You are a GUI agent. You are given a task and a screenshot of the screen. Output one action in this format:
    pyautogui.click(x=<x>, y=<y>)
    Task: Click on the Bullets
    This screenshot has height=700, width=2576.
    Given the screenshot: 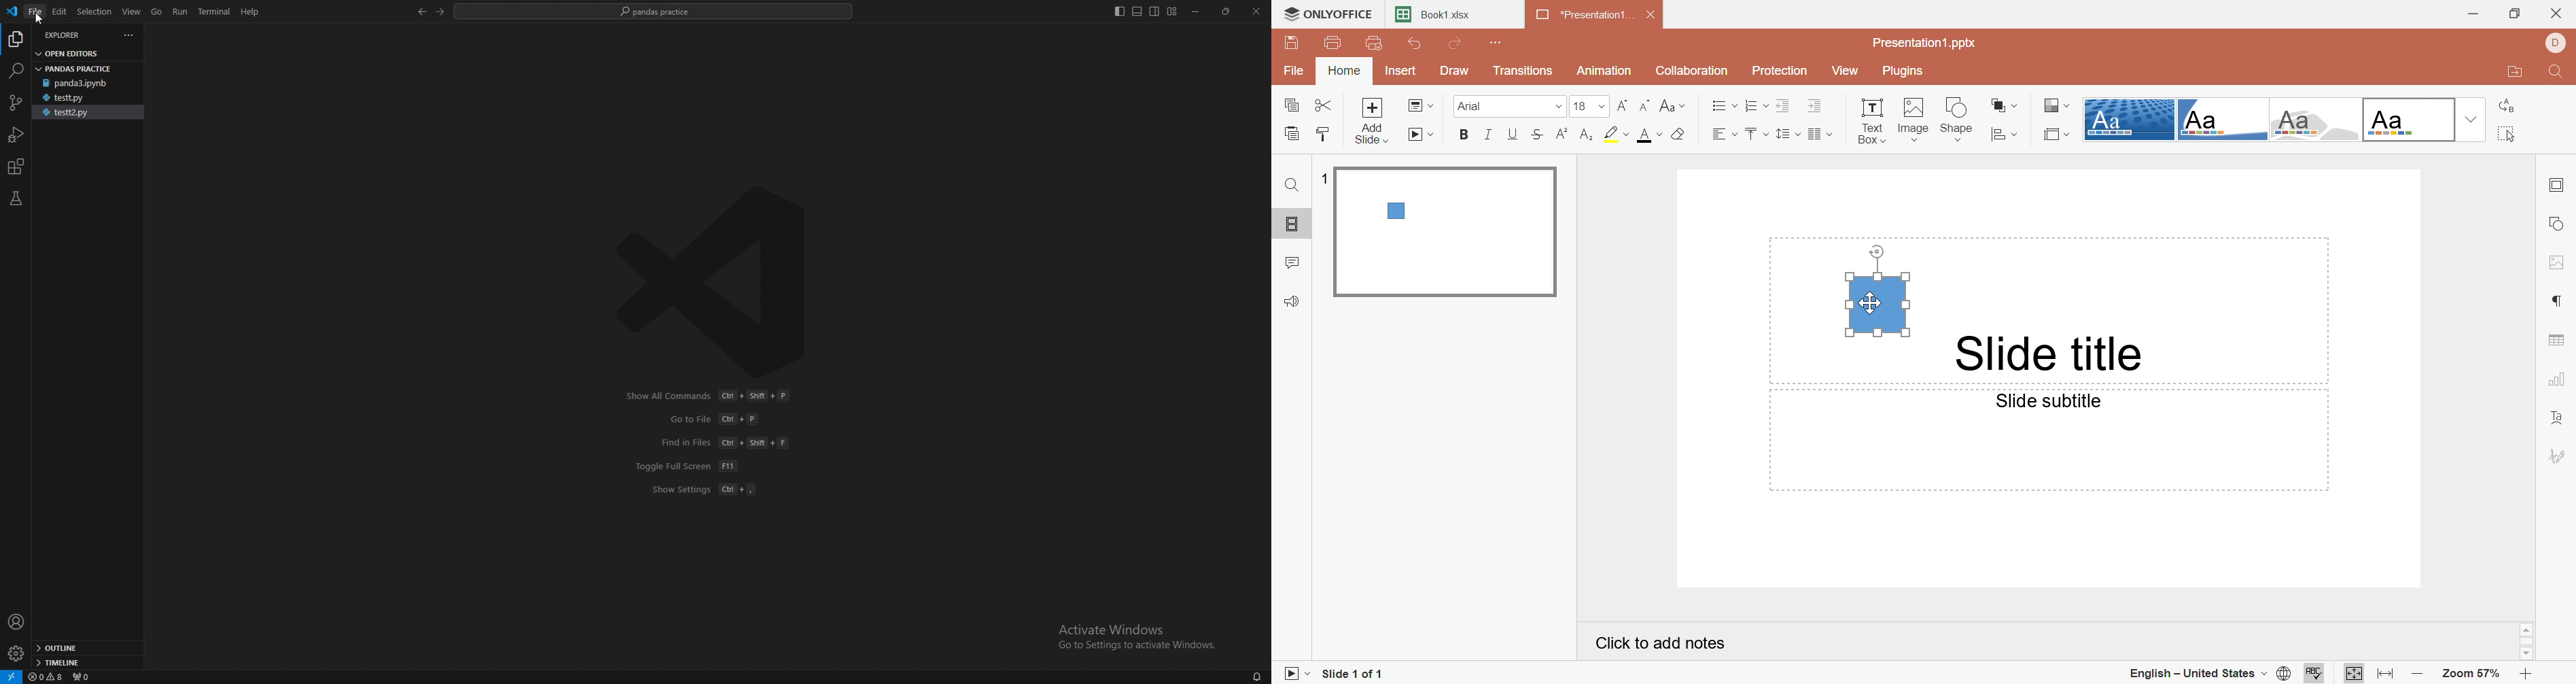 What is the action you would take?
    pyautogui.click(x=1725, y=106)
    